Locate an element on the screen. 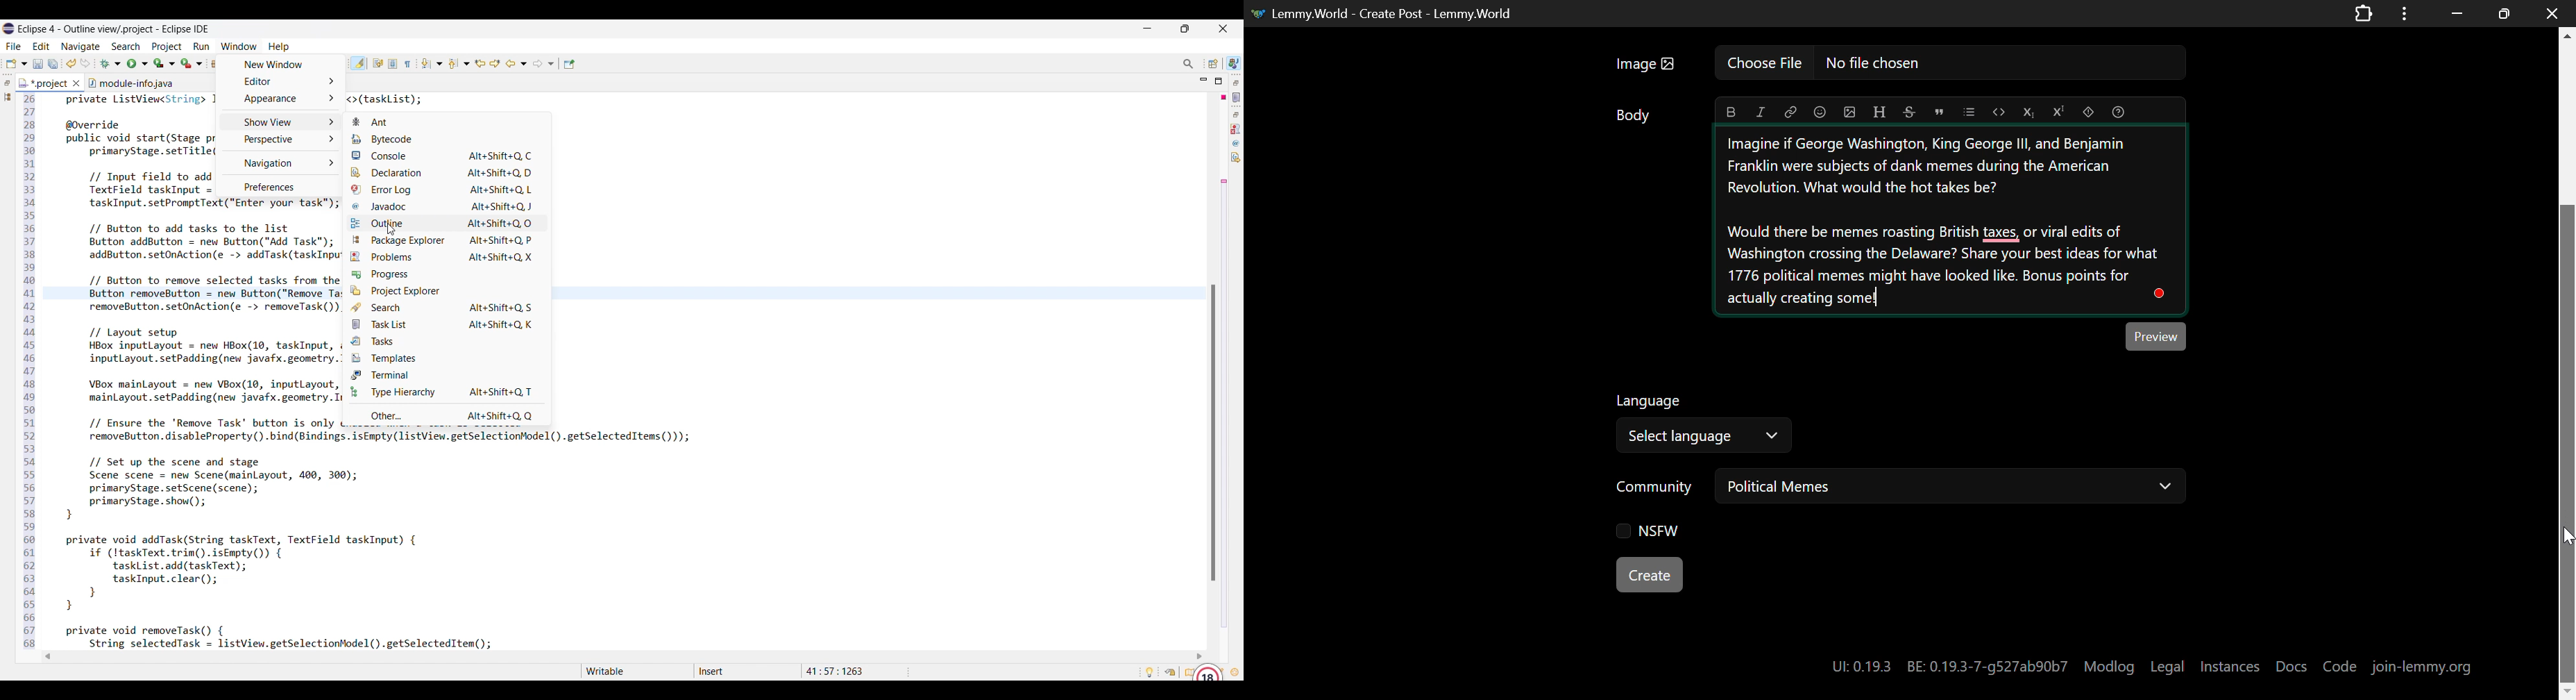 The width and height of the screenshot is (2576, 700). Show in smaller tab is located at coordinates (1185, 29).